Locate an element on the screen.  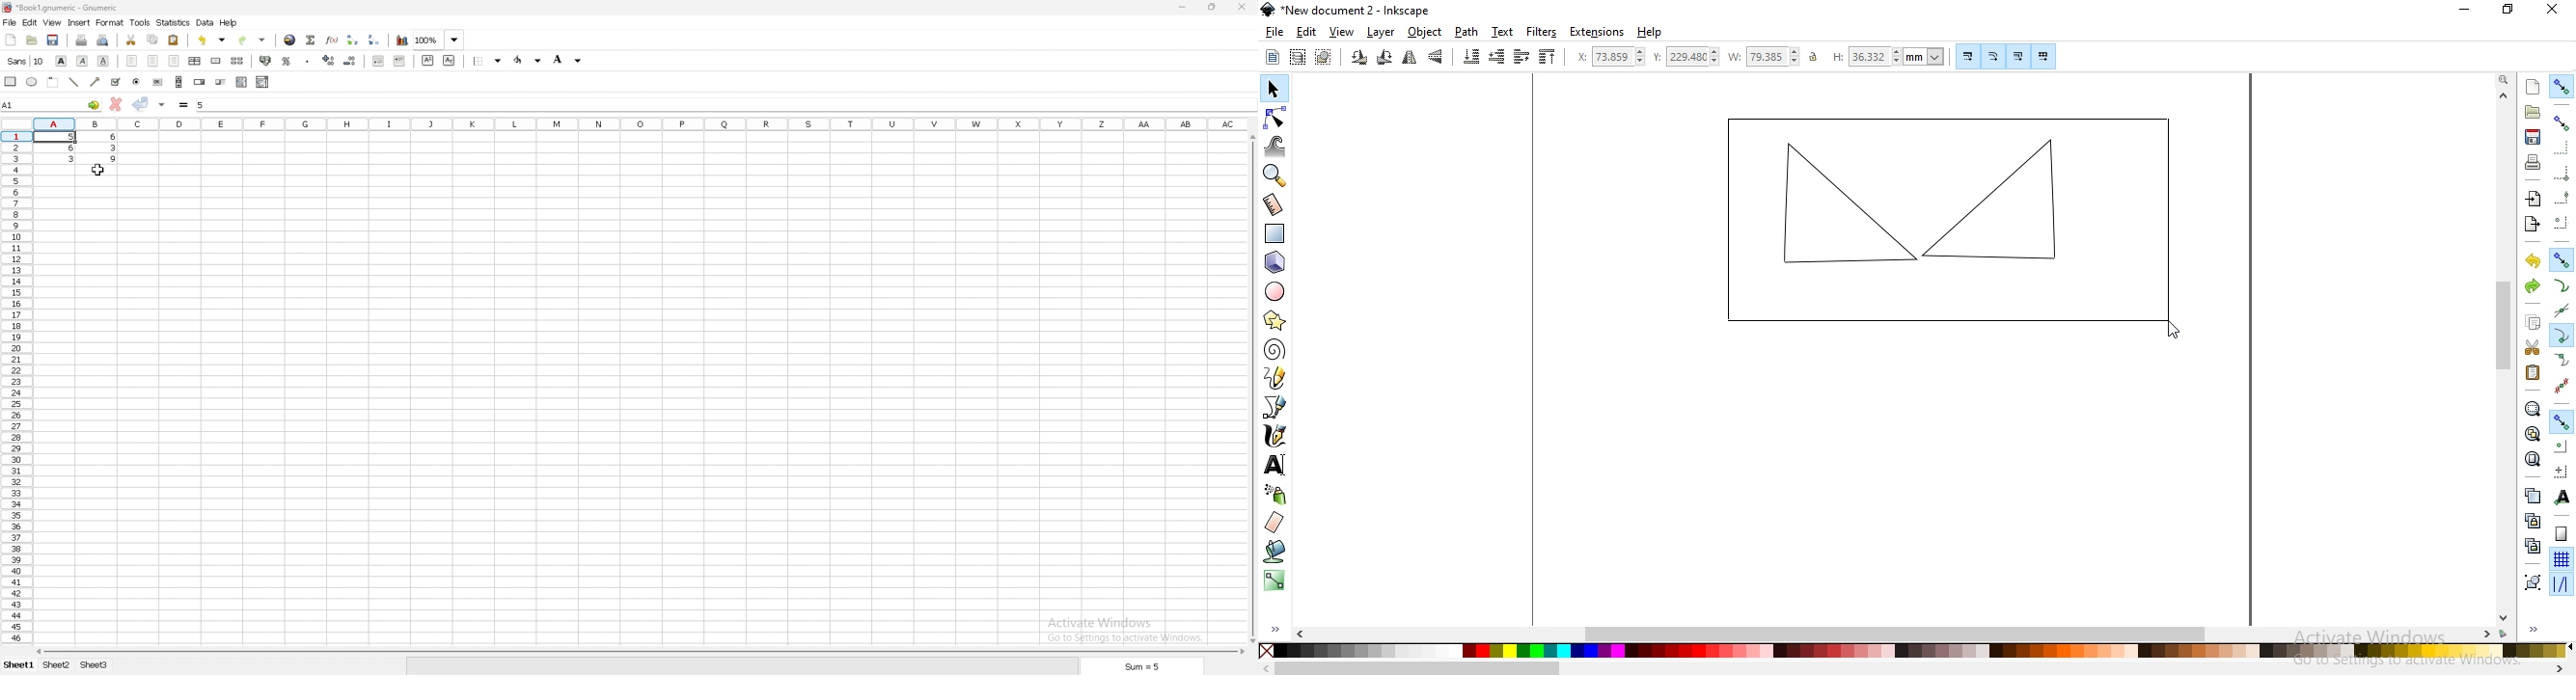
row is located at coordinates (15, 387).